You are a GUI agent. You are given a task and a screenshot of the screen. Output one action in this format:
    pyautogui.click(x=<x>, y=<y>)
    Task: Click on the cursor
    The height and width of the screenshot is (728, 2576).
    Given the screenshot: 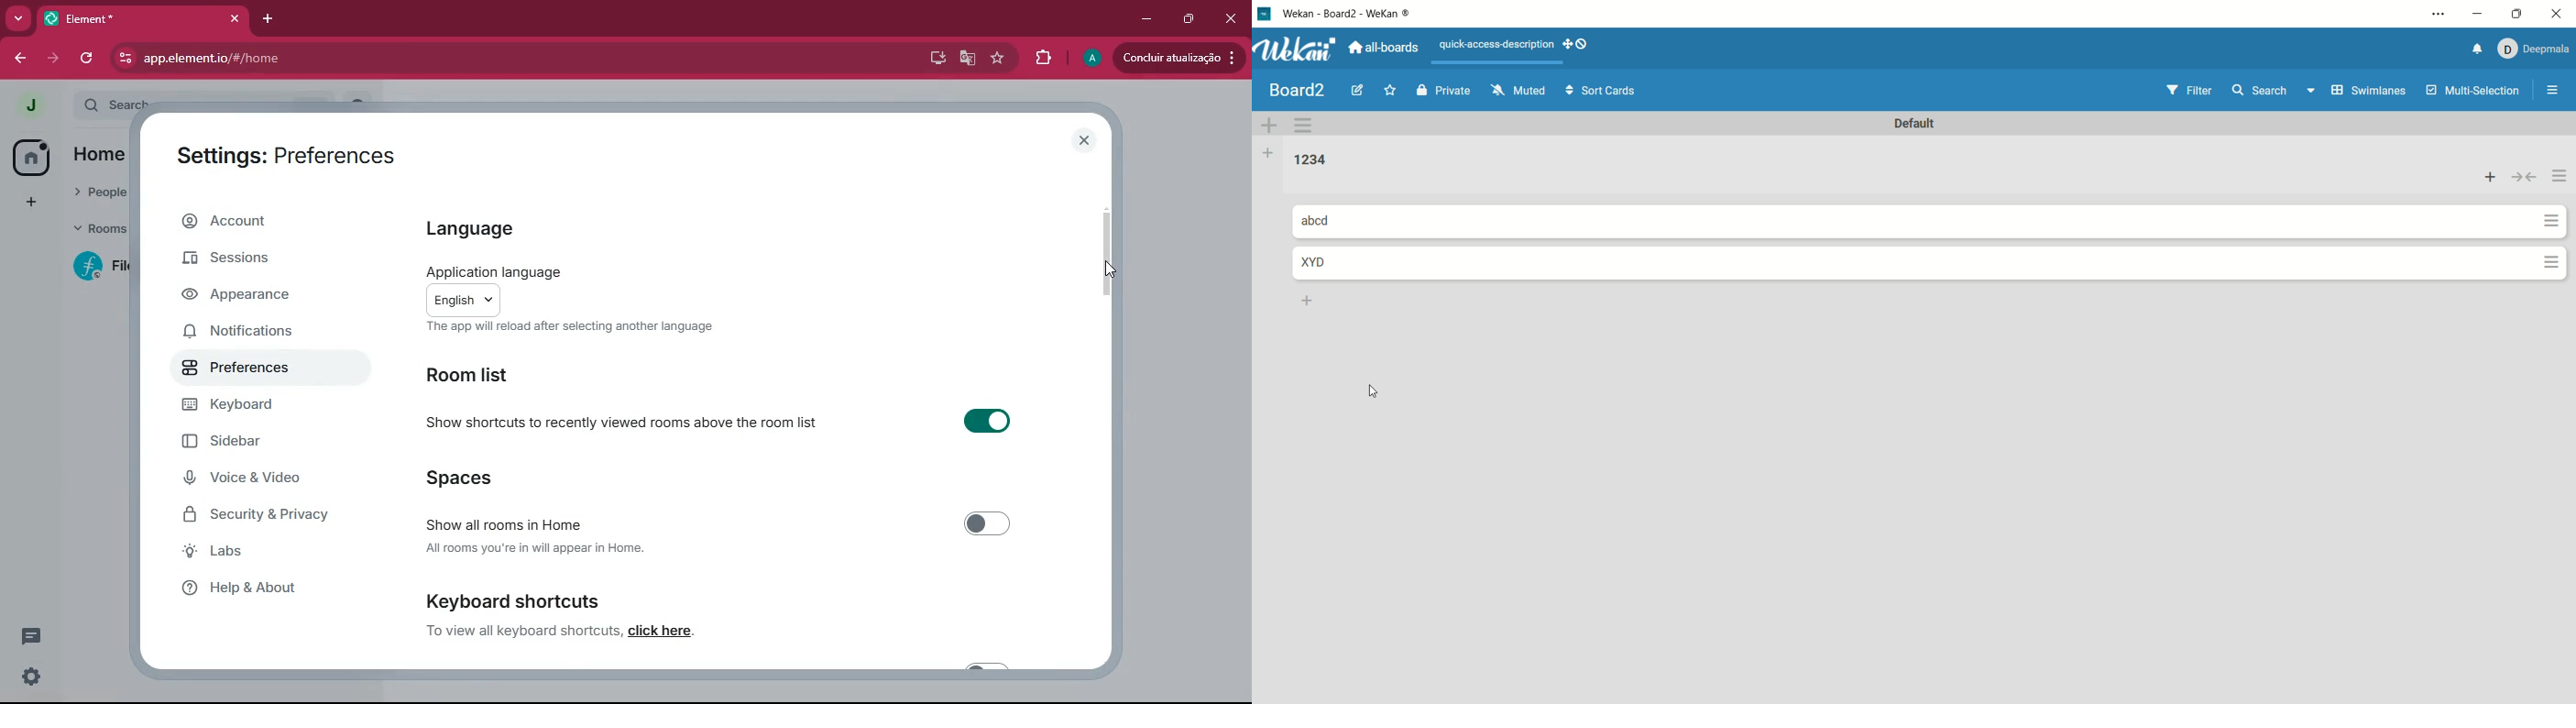 What is the action you would take?
    pyautogui.click(x=1376, y=390)
    